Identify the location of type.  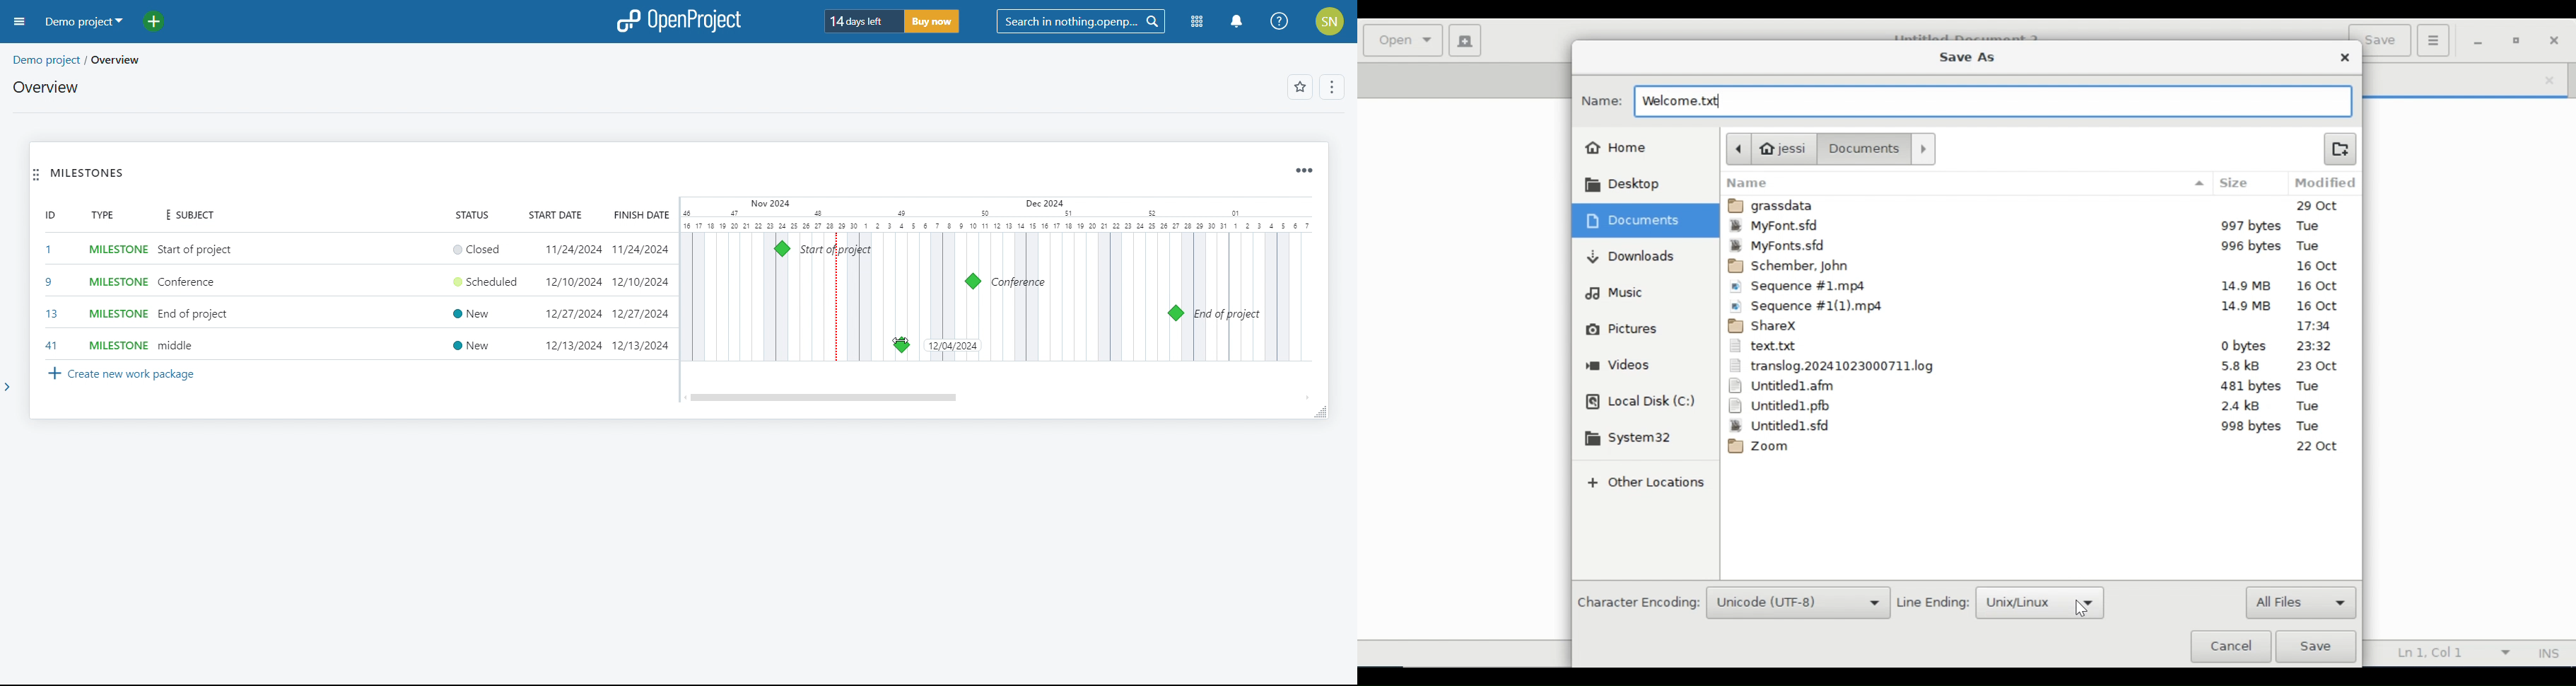
(102, 214).